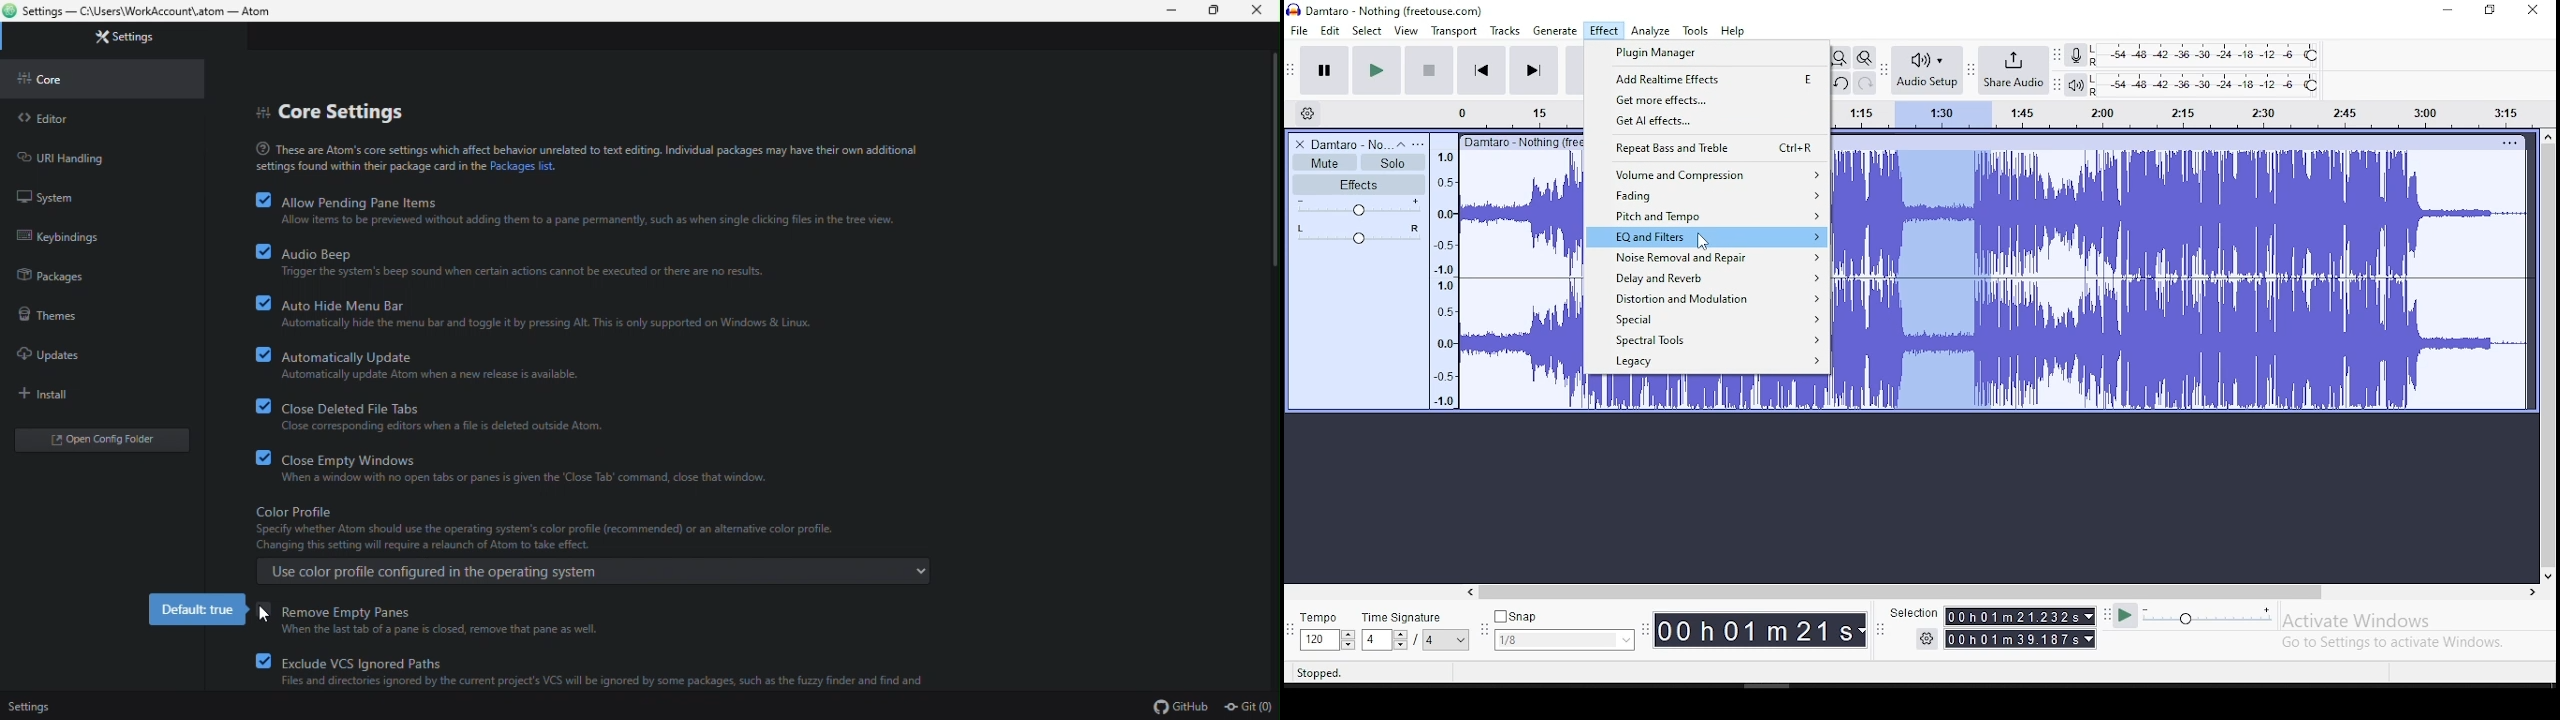 The width and height of the screenshot is (2576, 728). What do you see at coordinates (1707, 173) in the screenshot?
I see `volume and compression` at bounding box center [1707, 173].